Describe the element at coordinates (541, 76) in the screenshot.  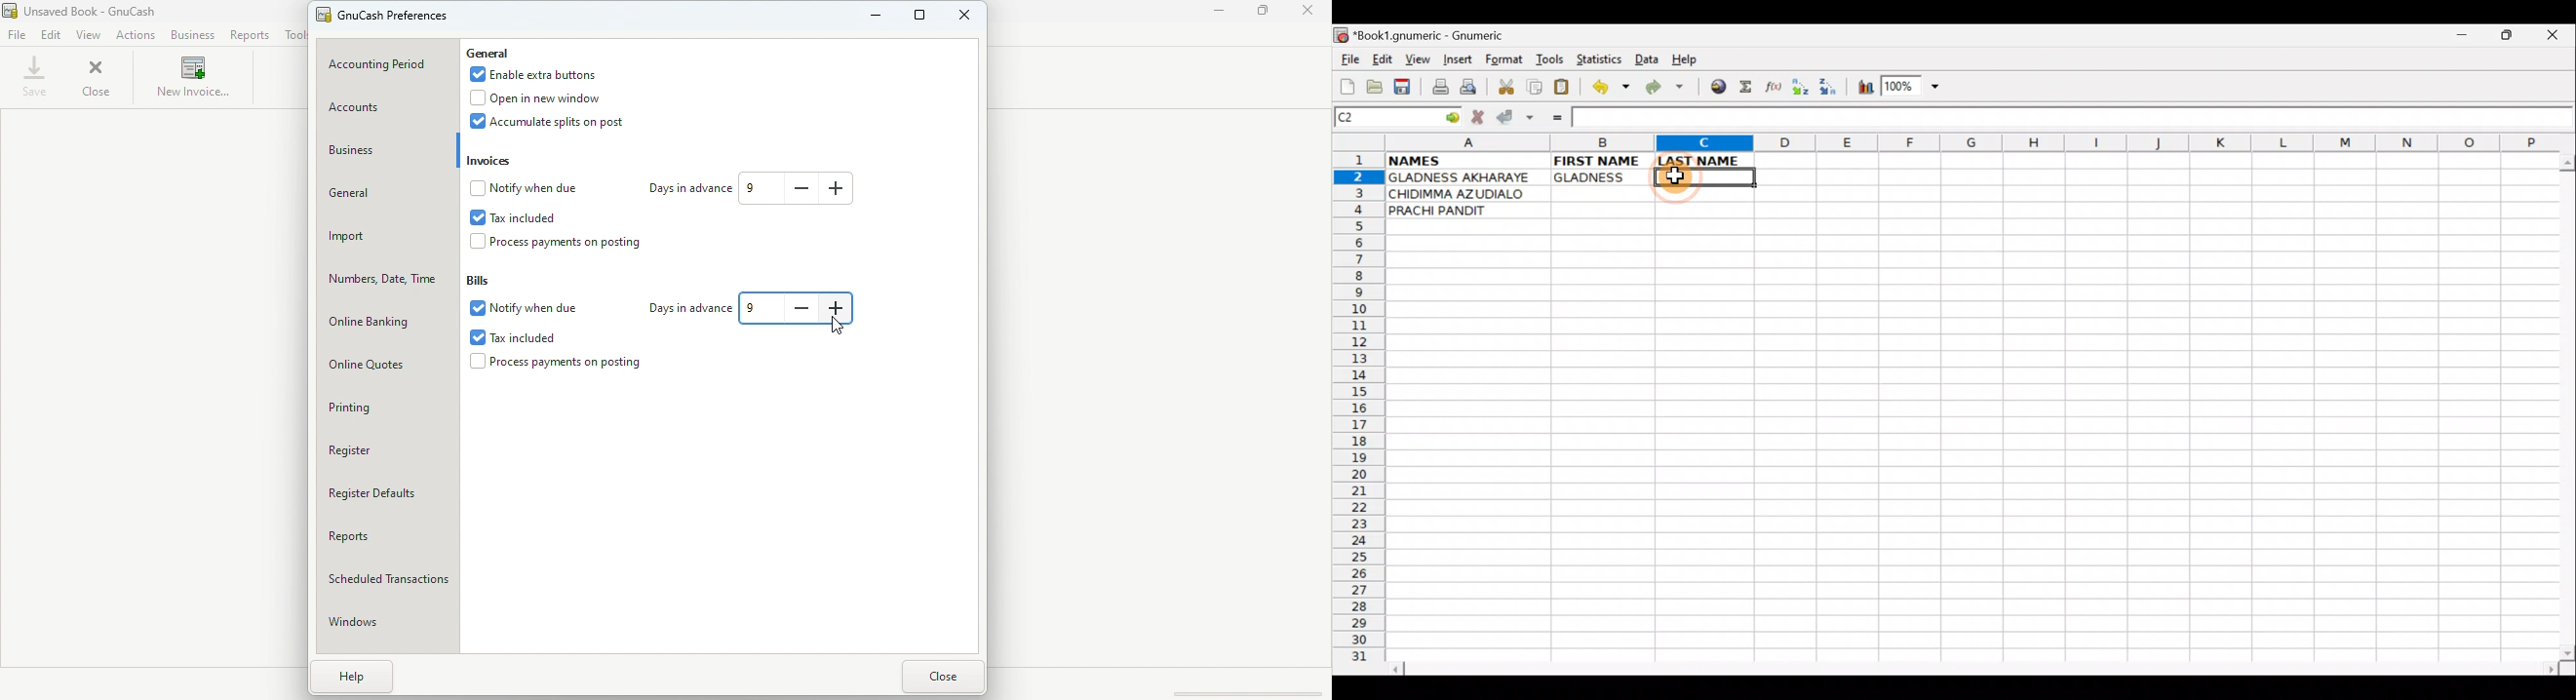
I see `Enable extra buttons` at that location.